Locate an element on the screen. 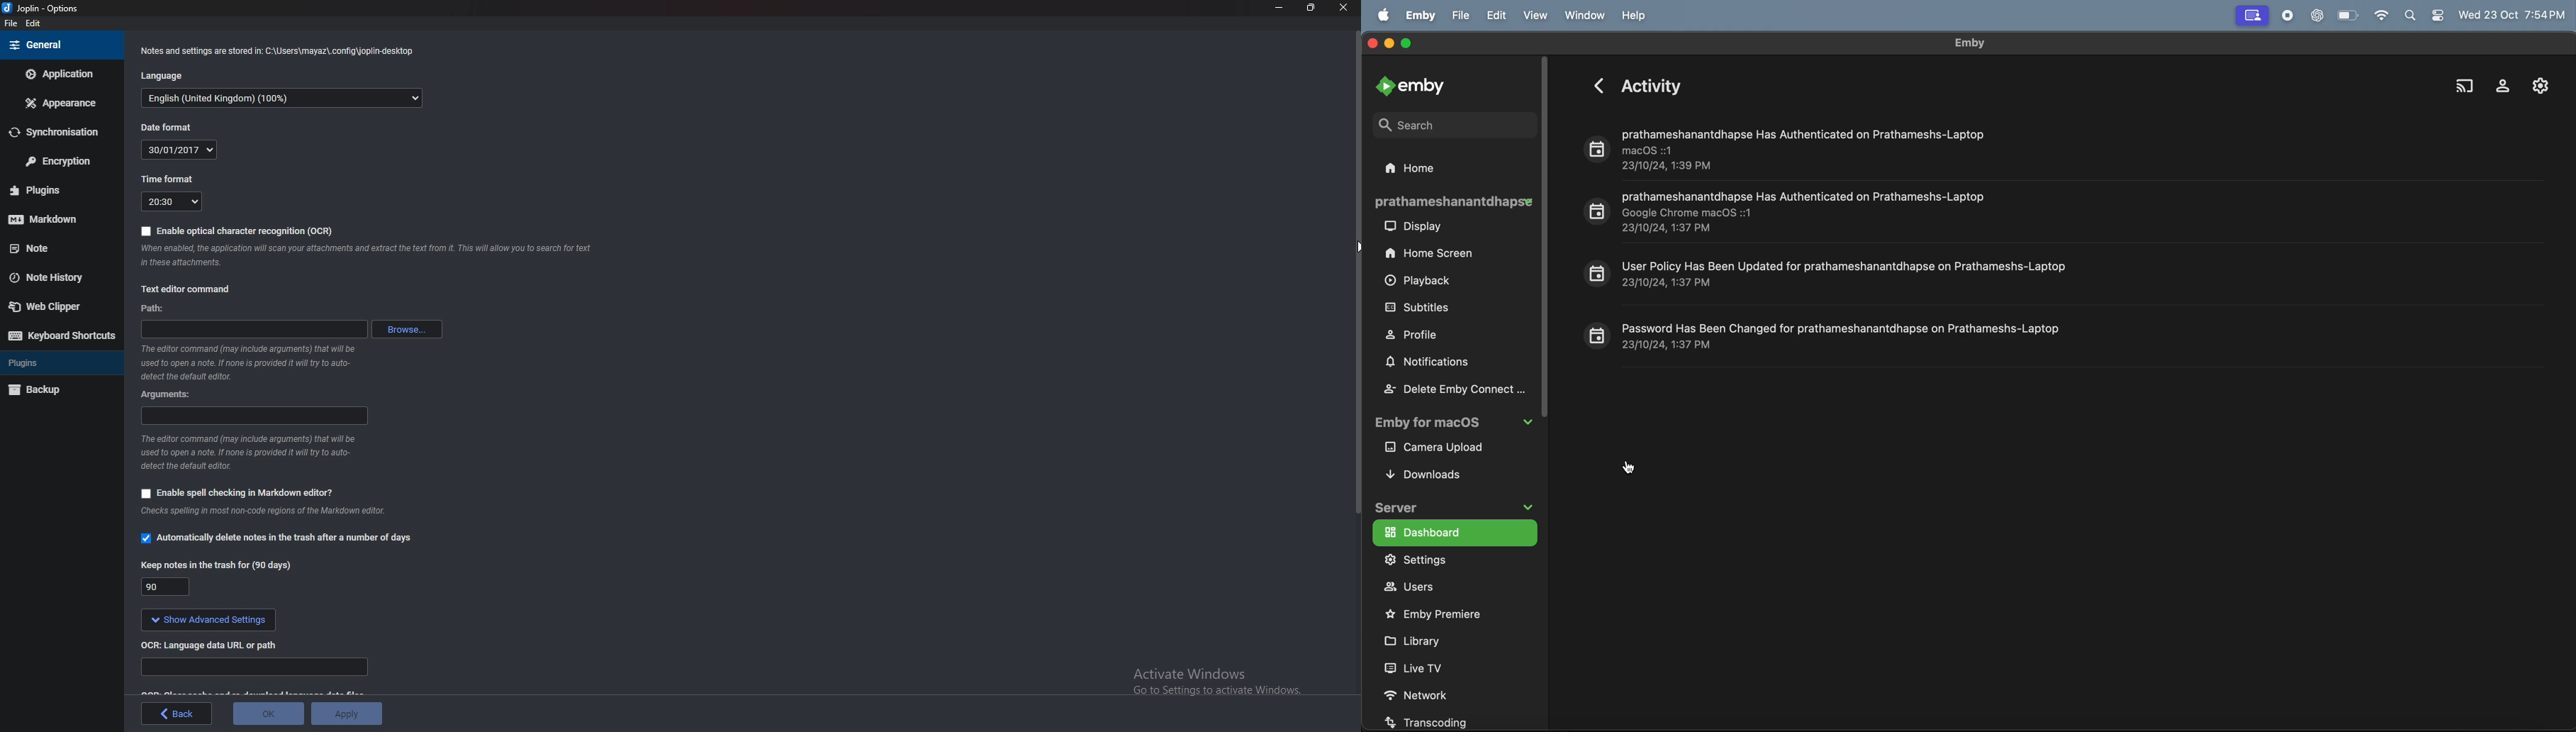  Appearance is located at coordinates (61, 103).